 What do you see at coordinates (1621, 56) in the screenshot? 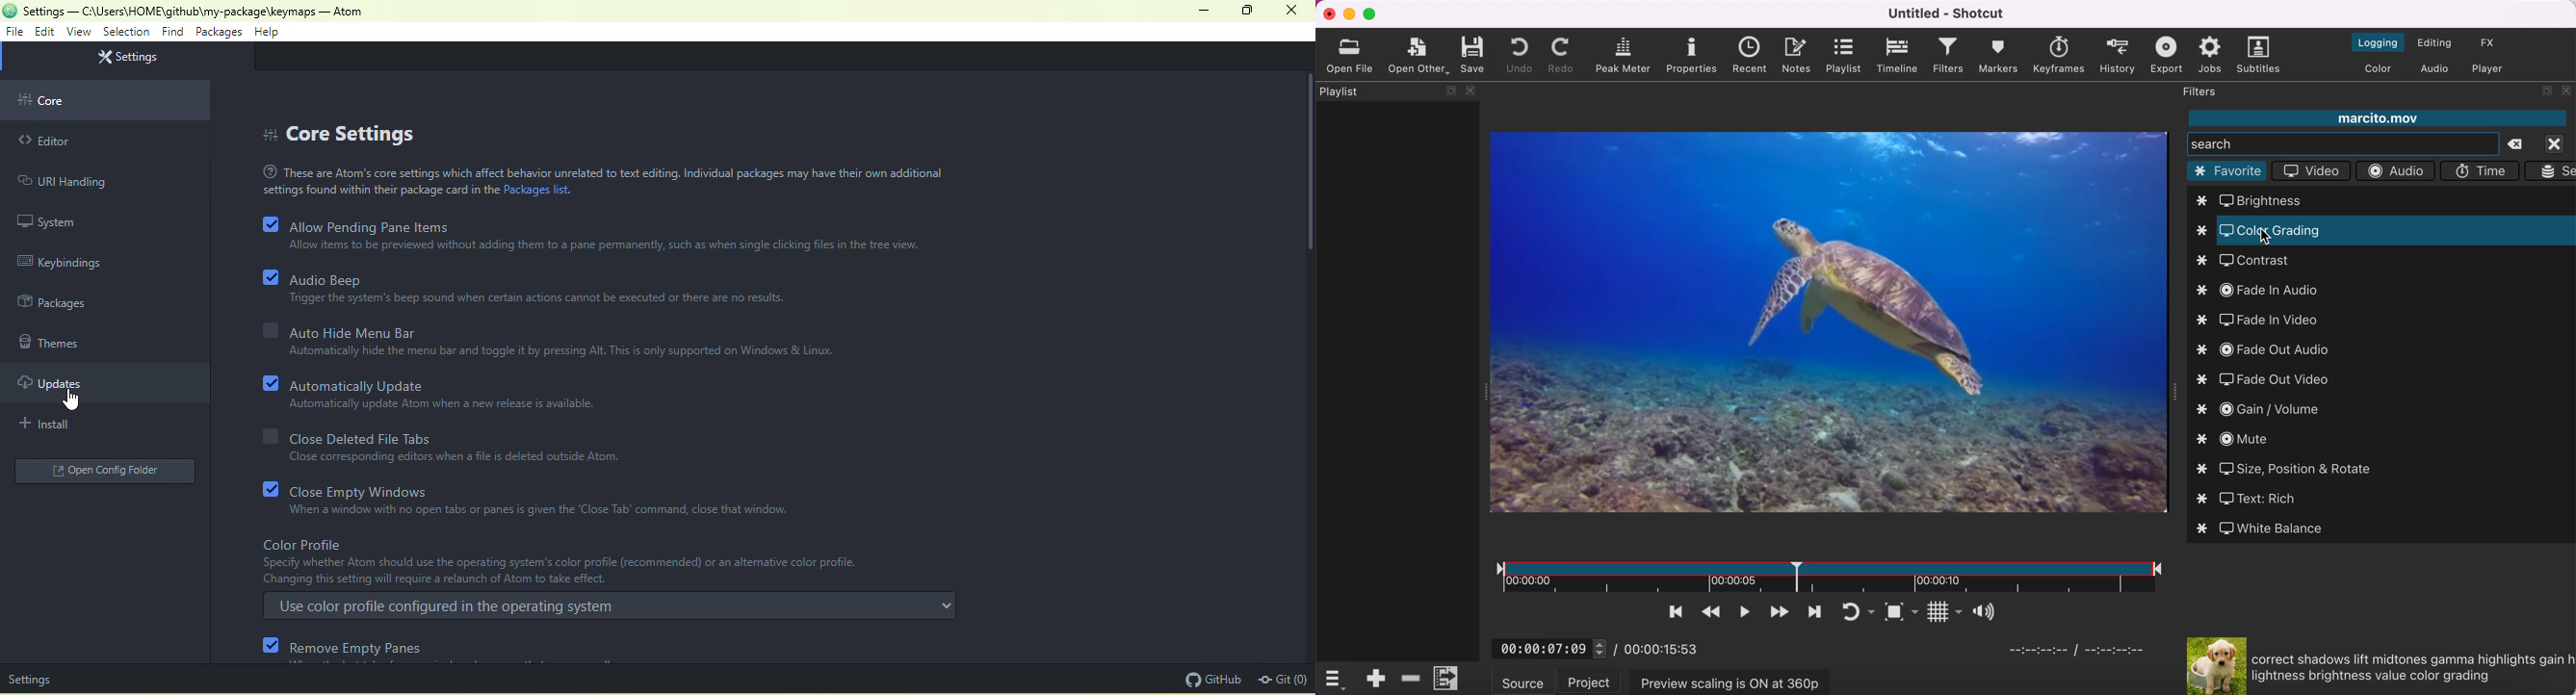
I see `peak meter` at bounding box center [1621, 56].